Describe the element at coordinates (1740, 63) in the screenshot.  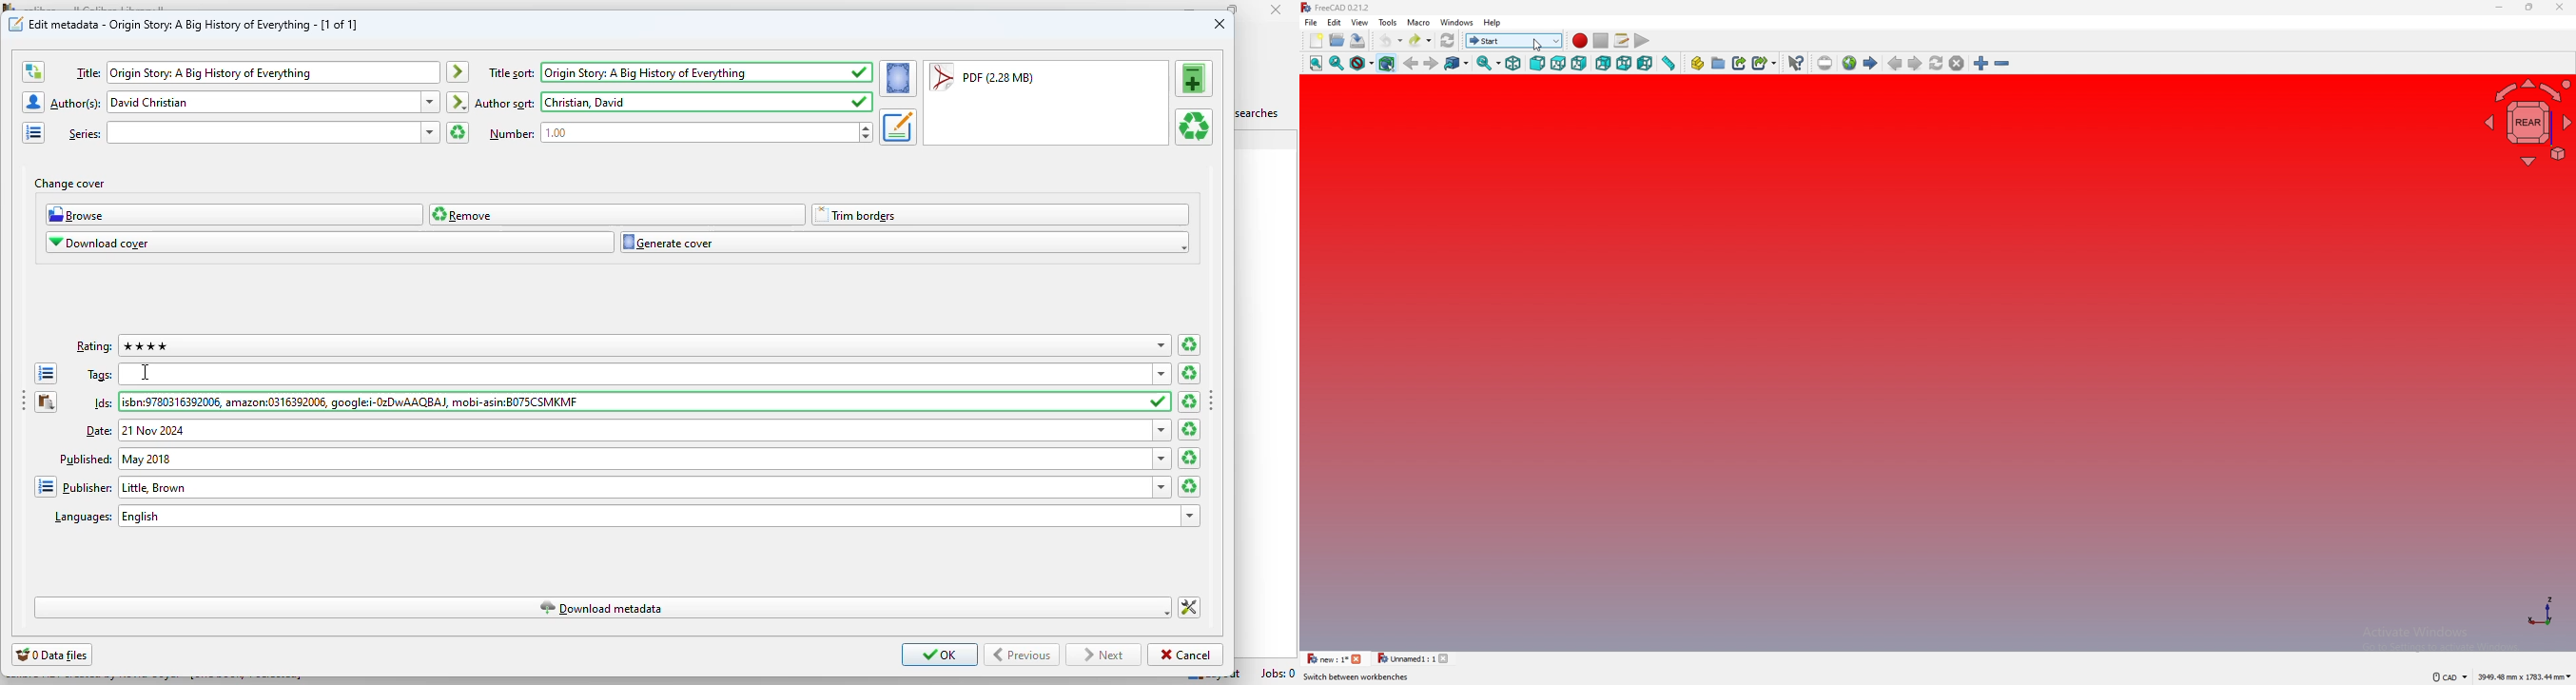
I see `create link` at that location.